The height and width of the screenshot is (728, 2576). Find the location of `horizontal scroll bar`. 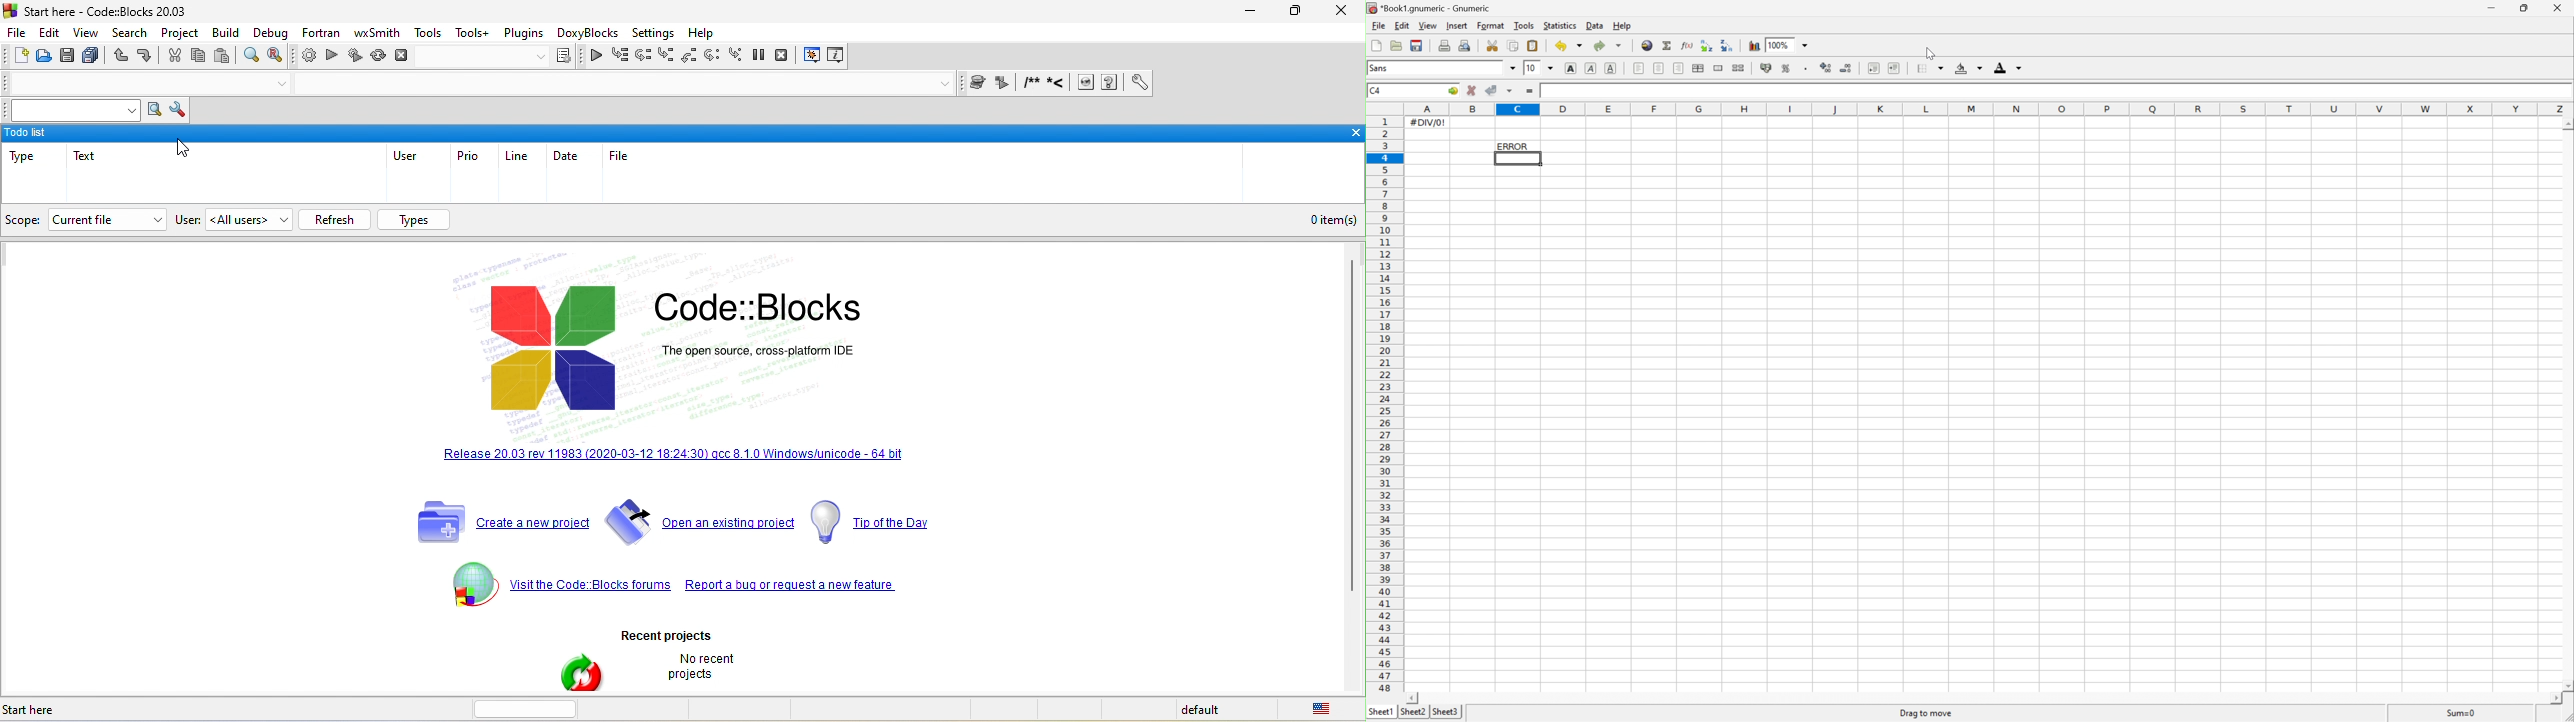

horizontal scroll bar is located at coordinates (534, 708).